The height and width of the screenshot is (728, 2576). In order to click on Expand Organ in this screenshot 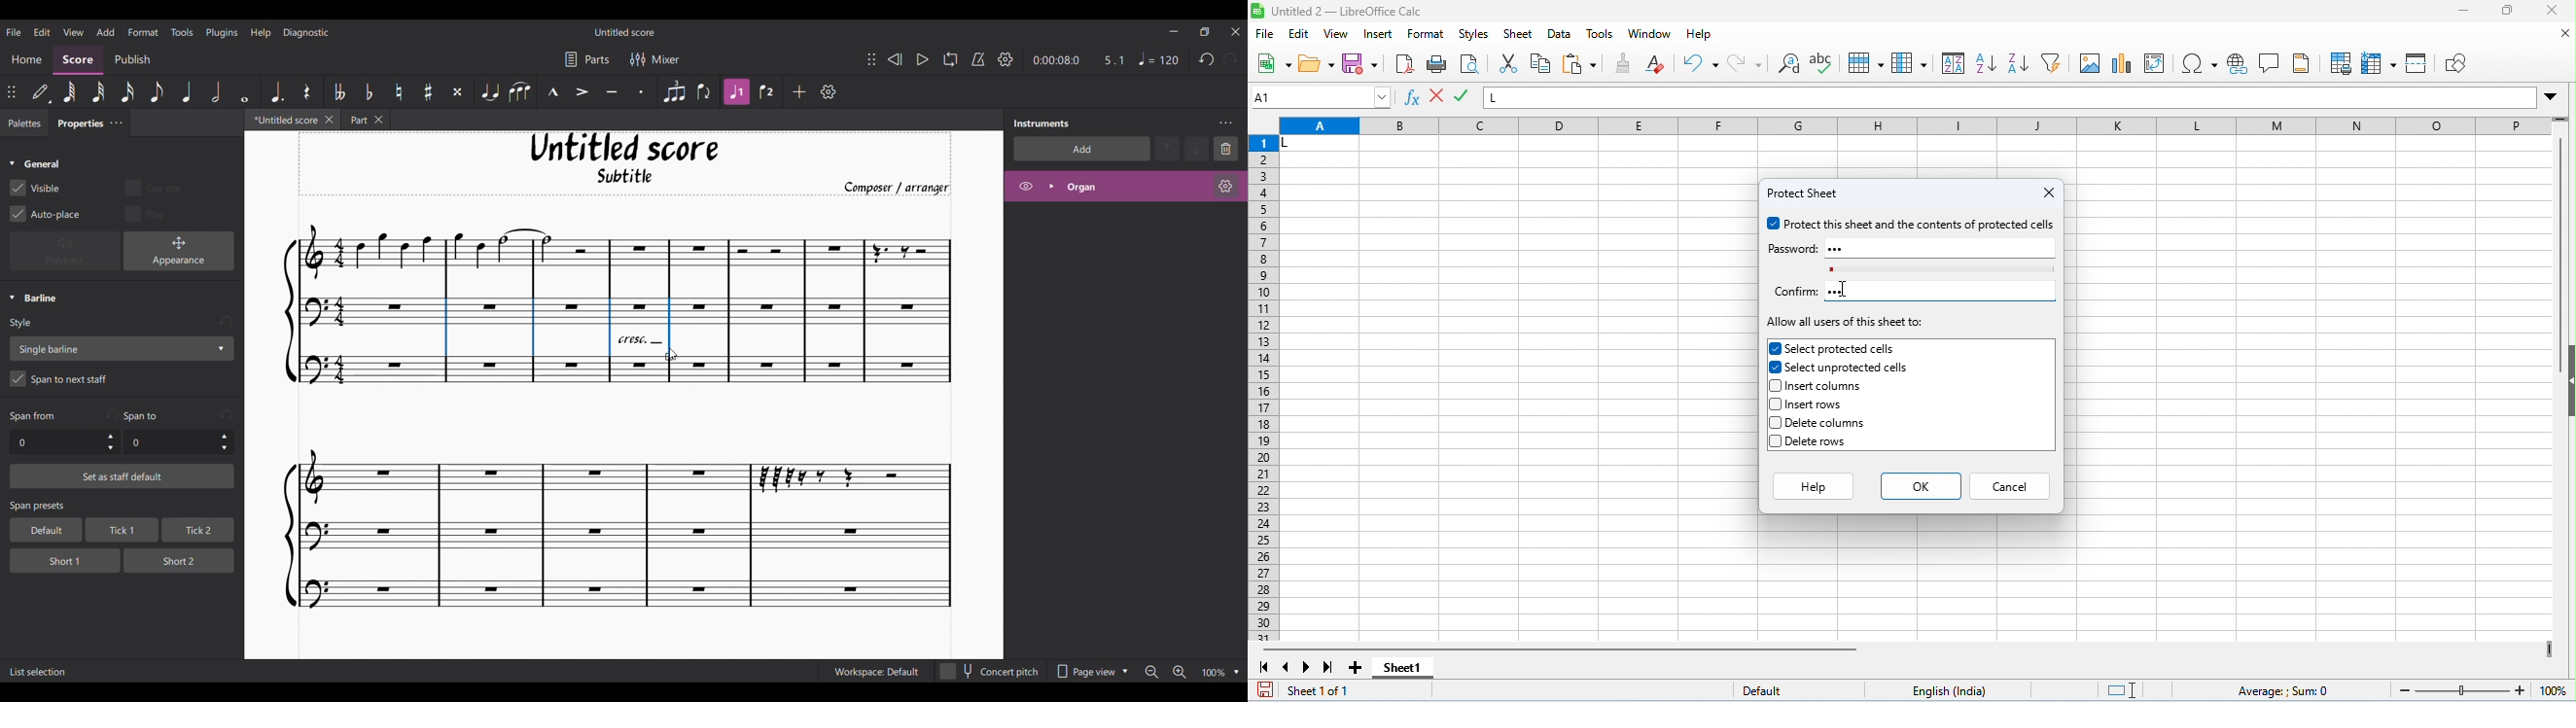, I will do `click(1051, 186)`.